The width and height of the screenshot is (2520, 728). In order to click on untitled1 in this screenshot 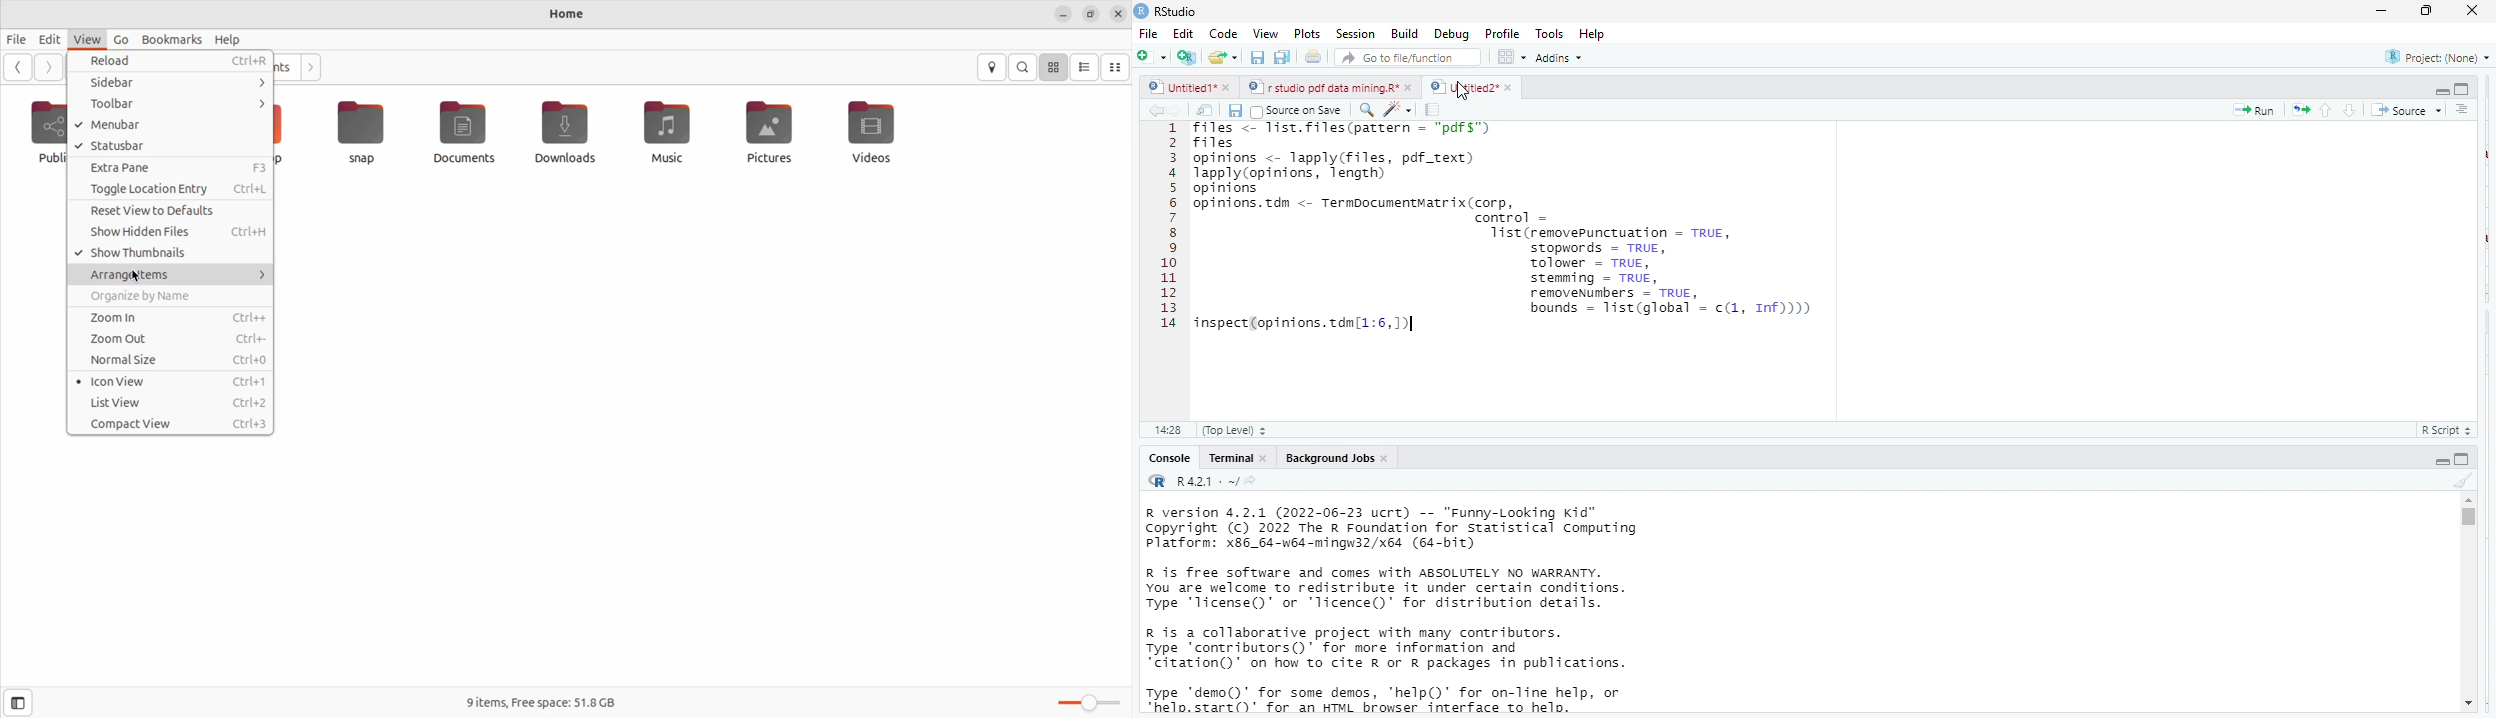, I will do `click(1180, 88)`.